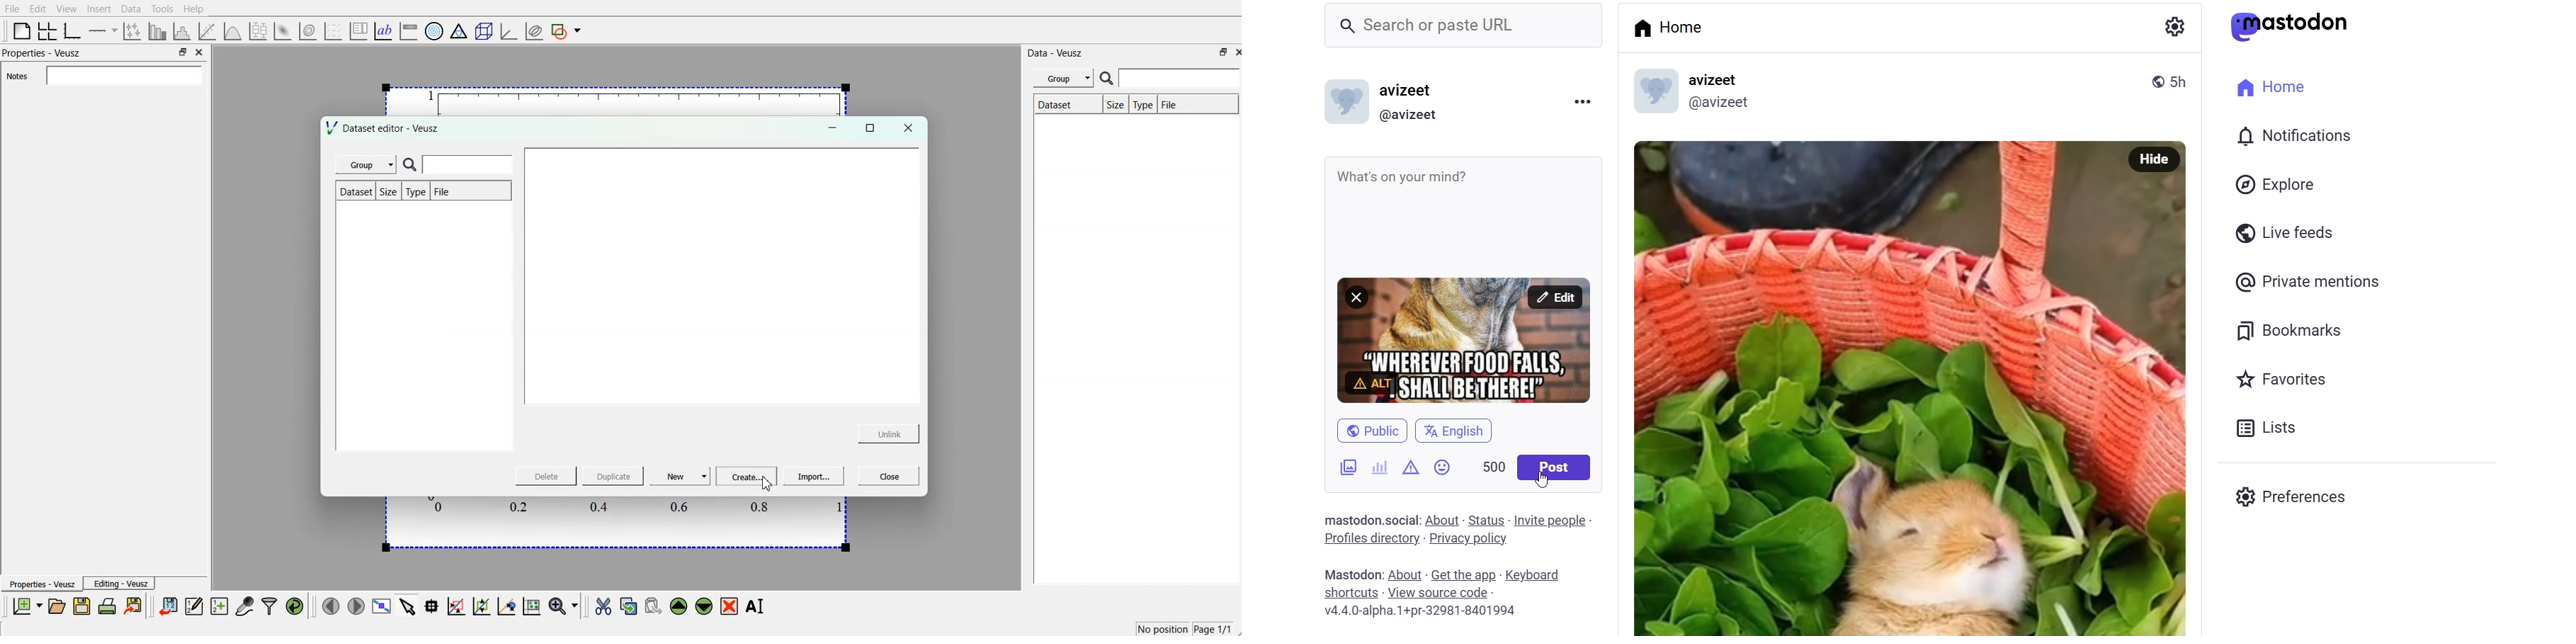  I want to click on print document, so click(108, 607).